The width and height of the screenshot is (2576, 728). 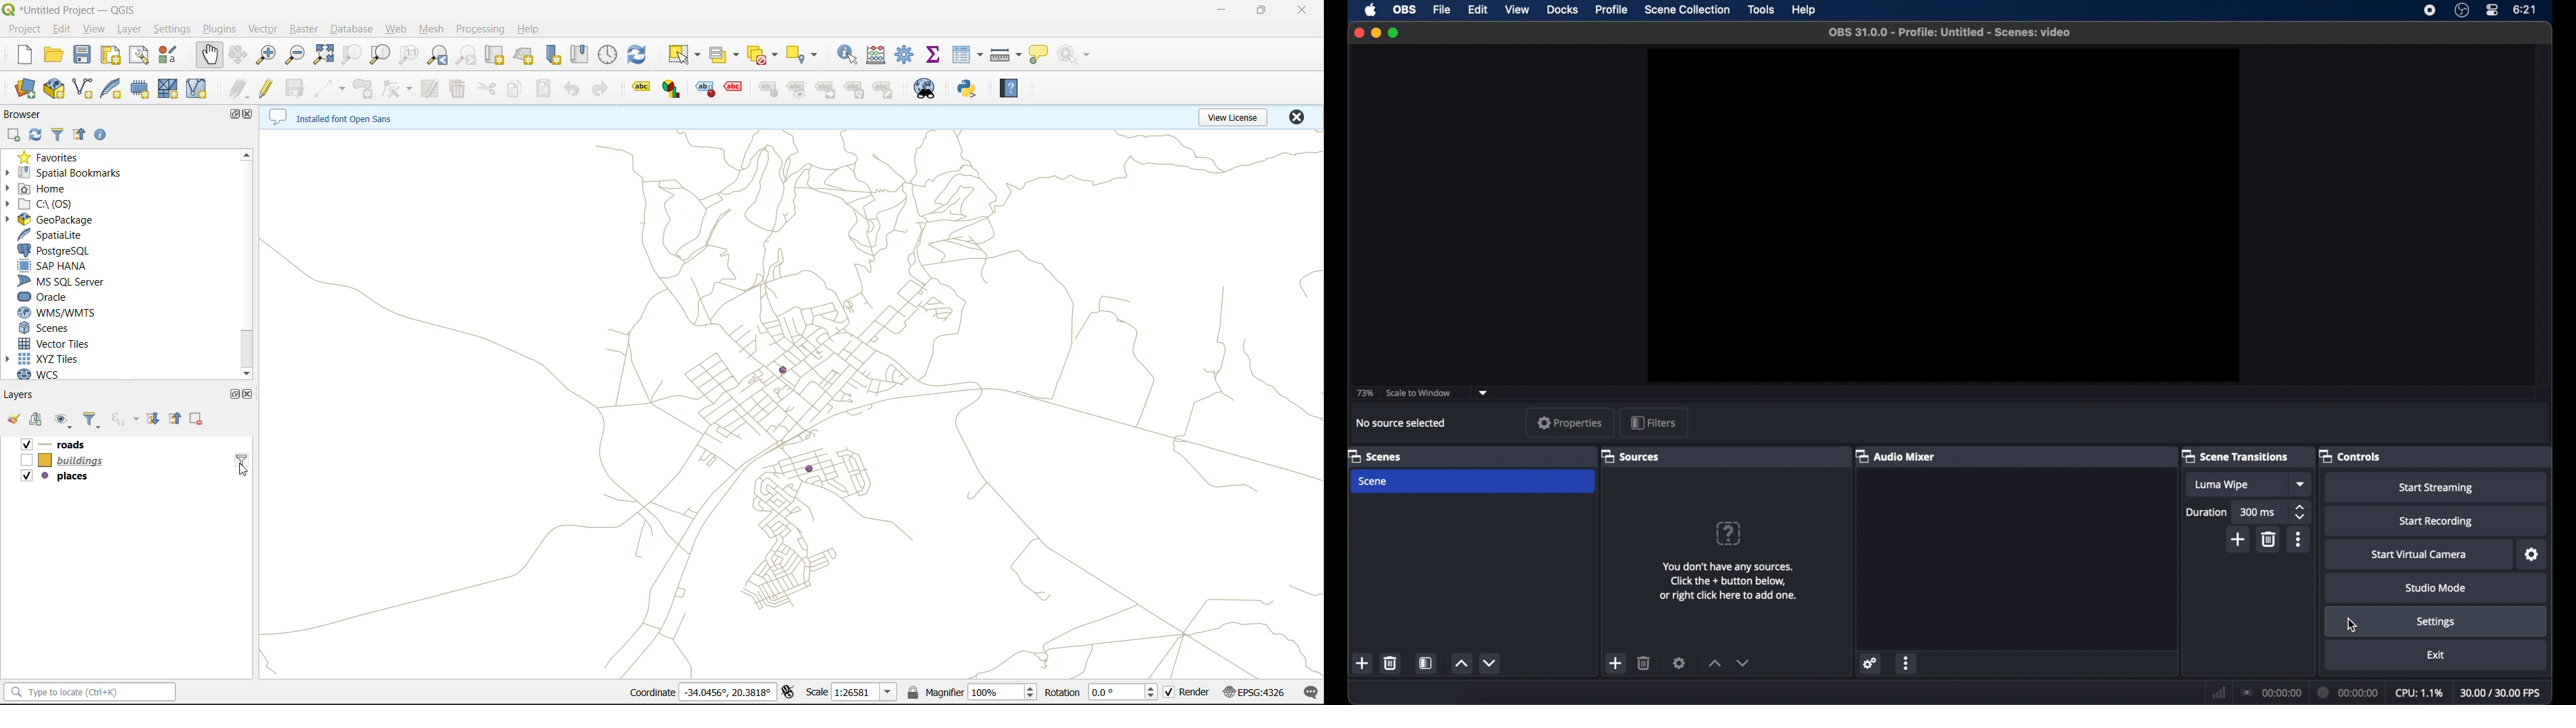 What do you see at coordinates (252, 113) in the screenshot?
I see `close` at bounding box center [252, 113].